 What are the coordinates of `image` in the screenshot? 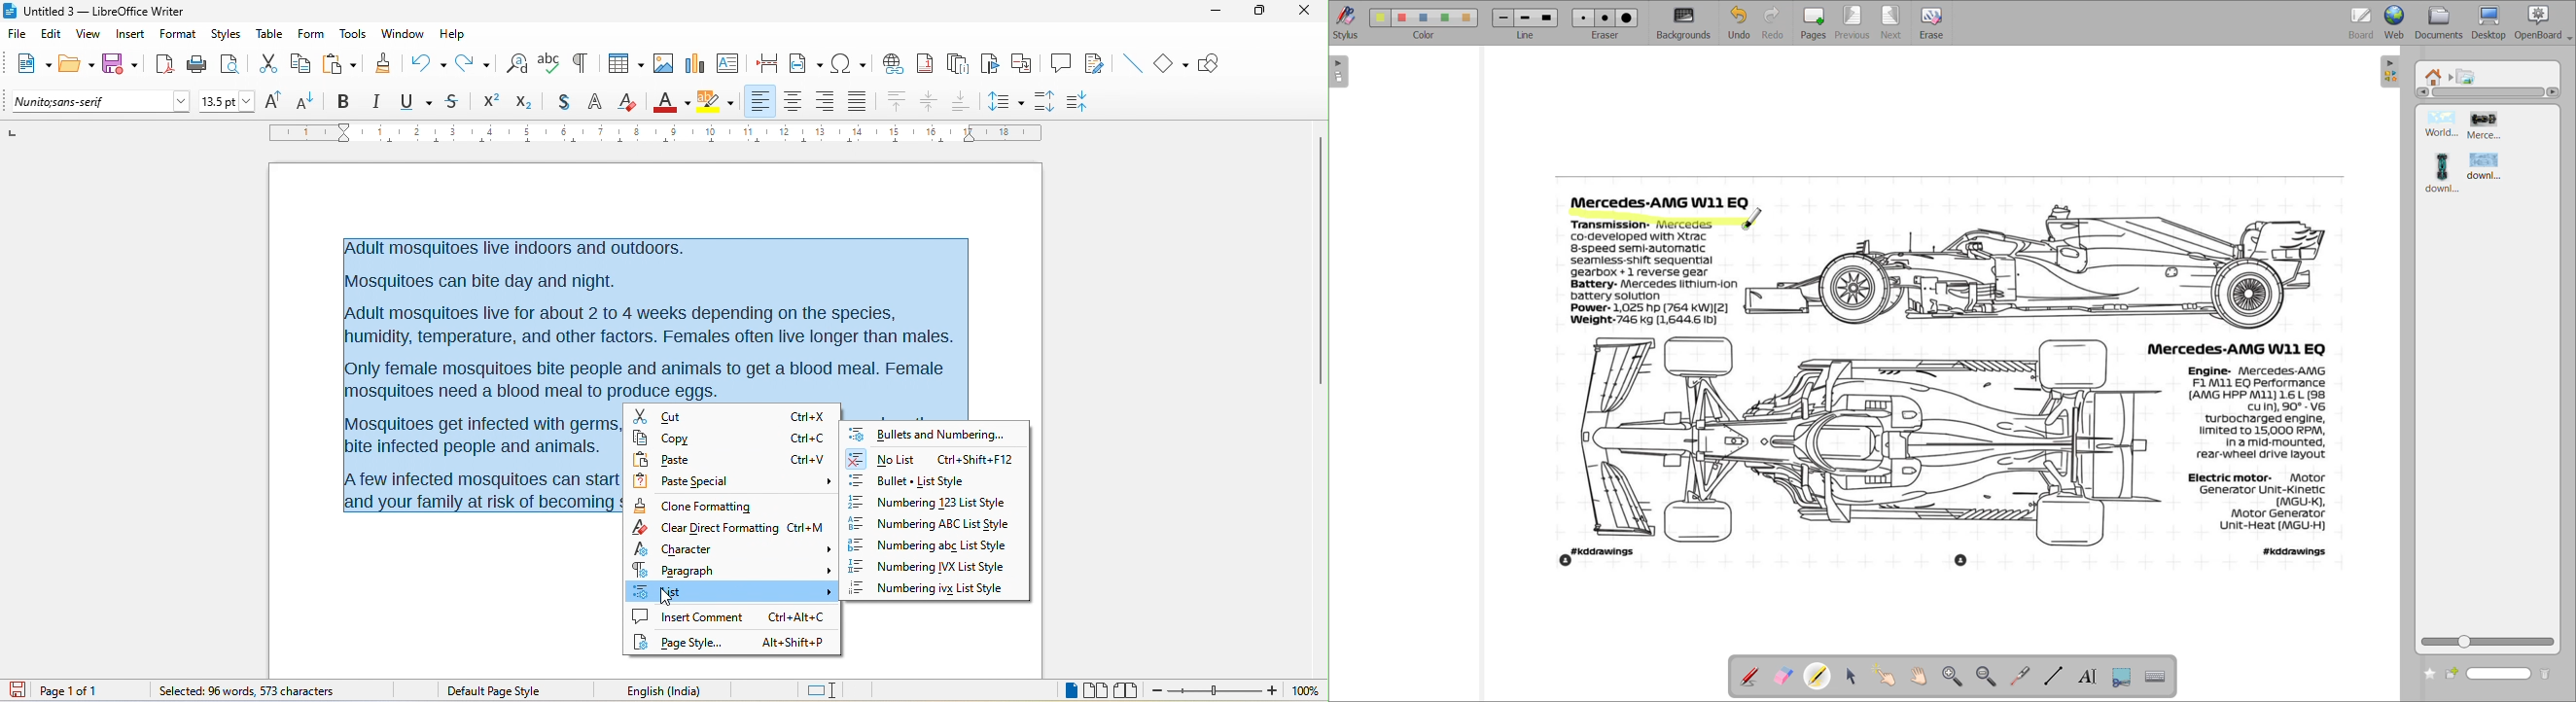 It's located at (664, 65).